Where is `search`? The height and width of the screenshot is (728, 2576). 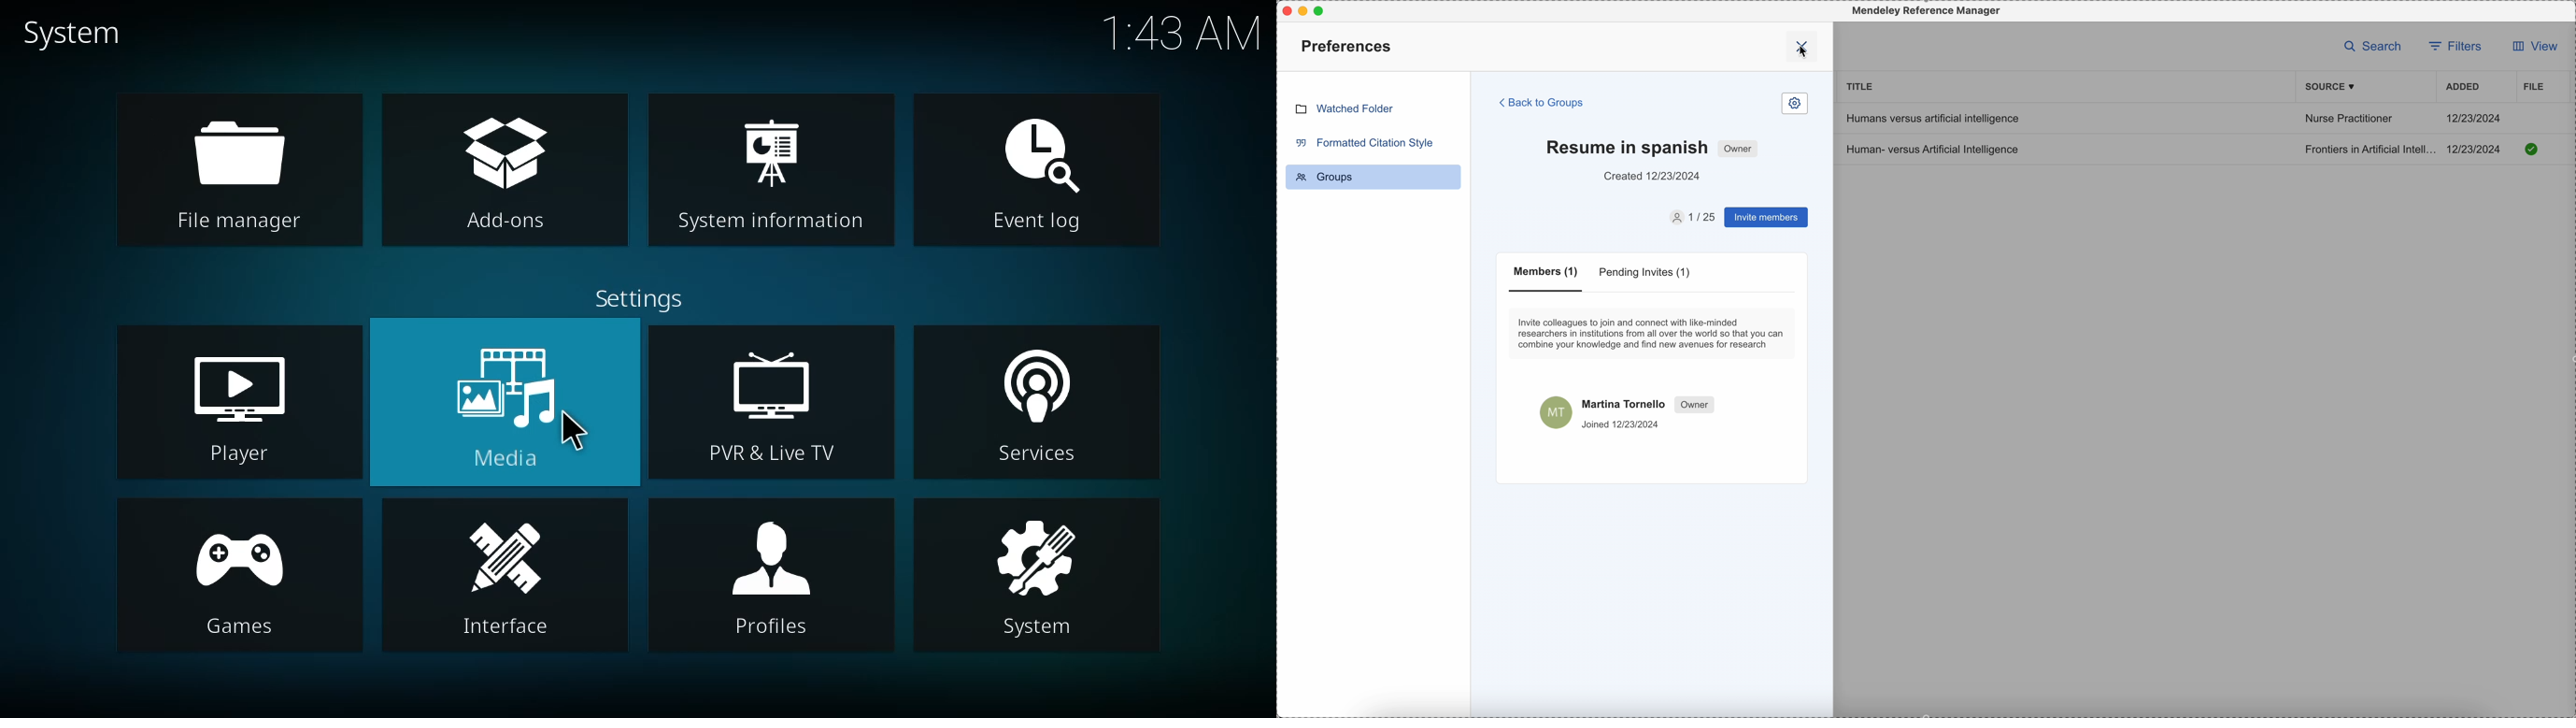
search is located at coordinates (2374, 46).